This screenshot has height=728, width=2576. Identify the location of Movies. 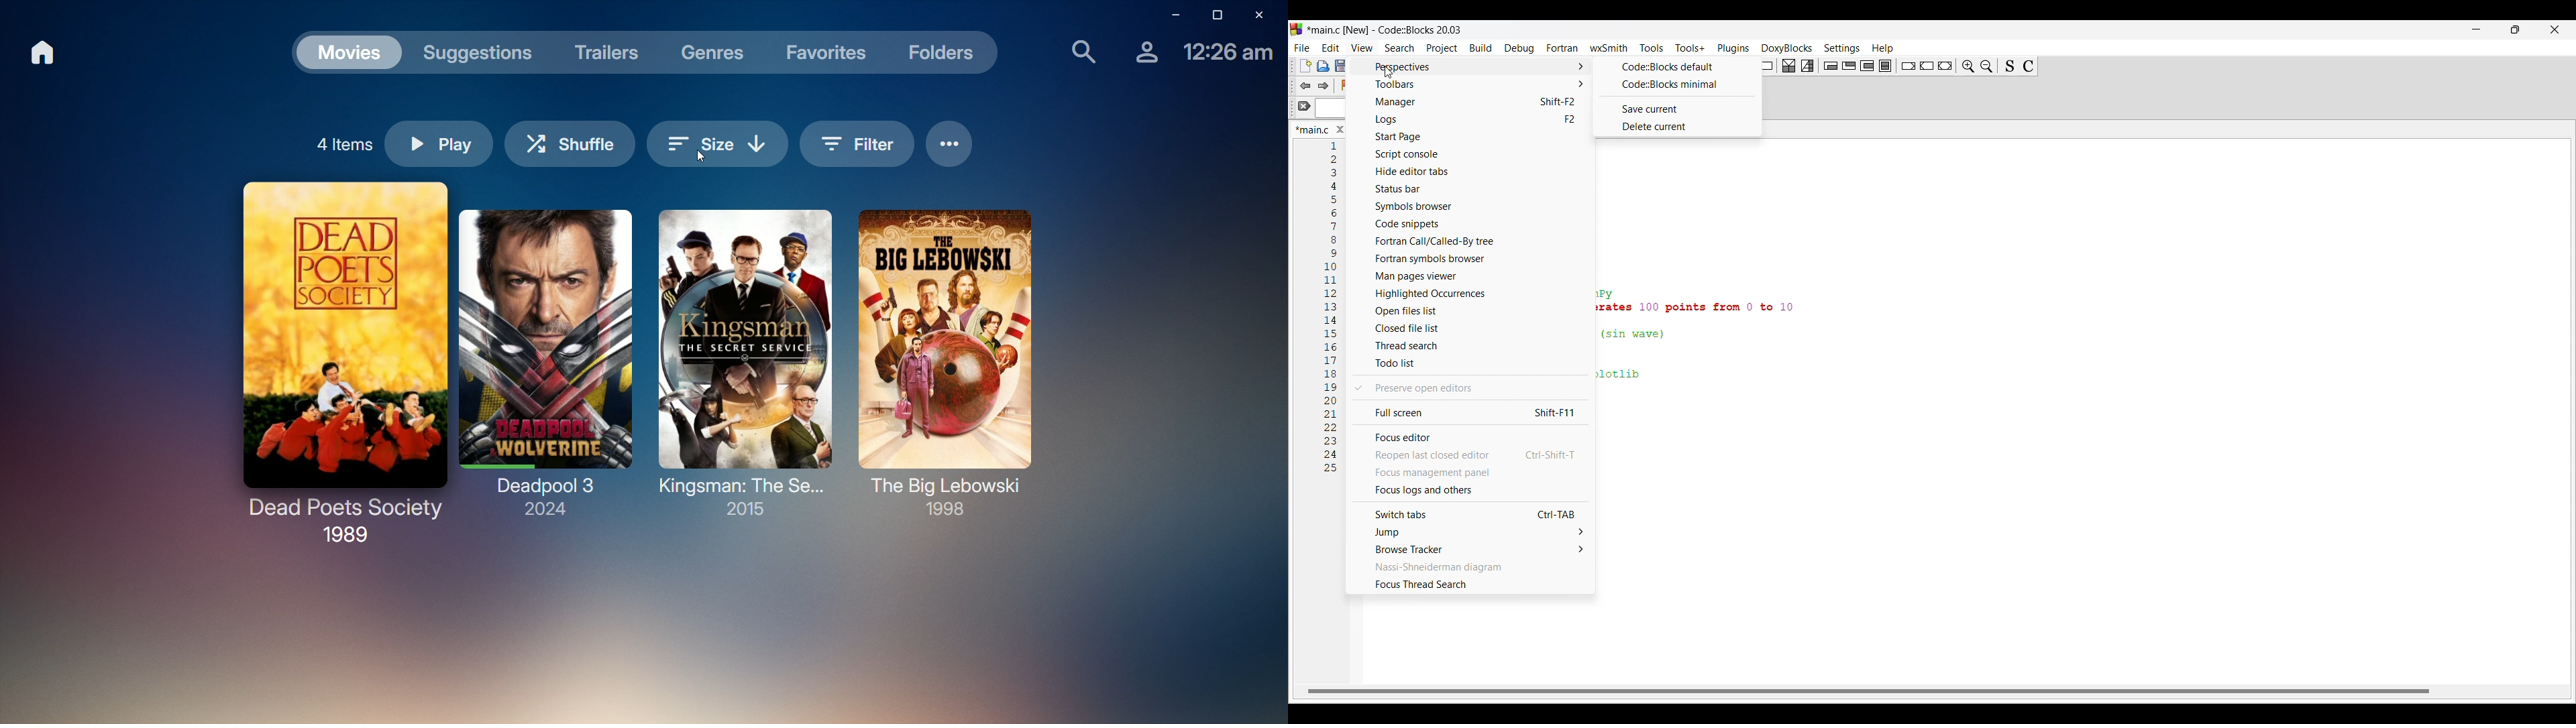
(349, 50).